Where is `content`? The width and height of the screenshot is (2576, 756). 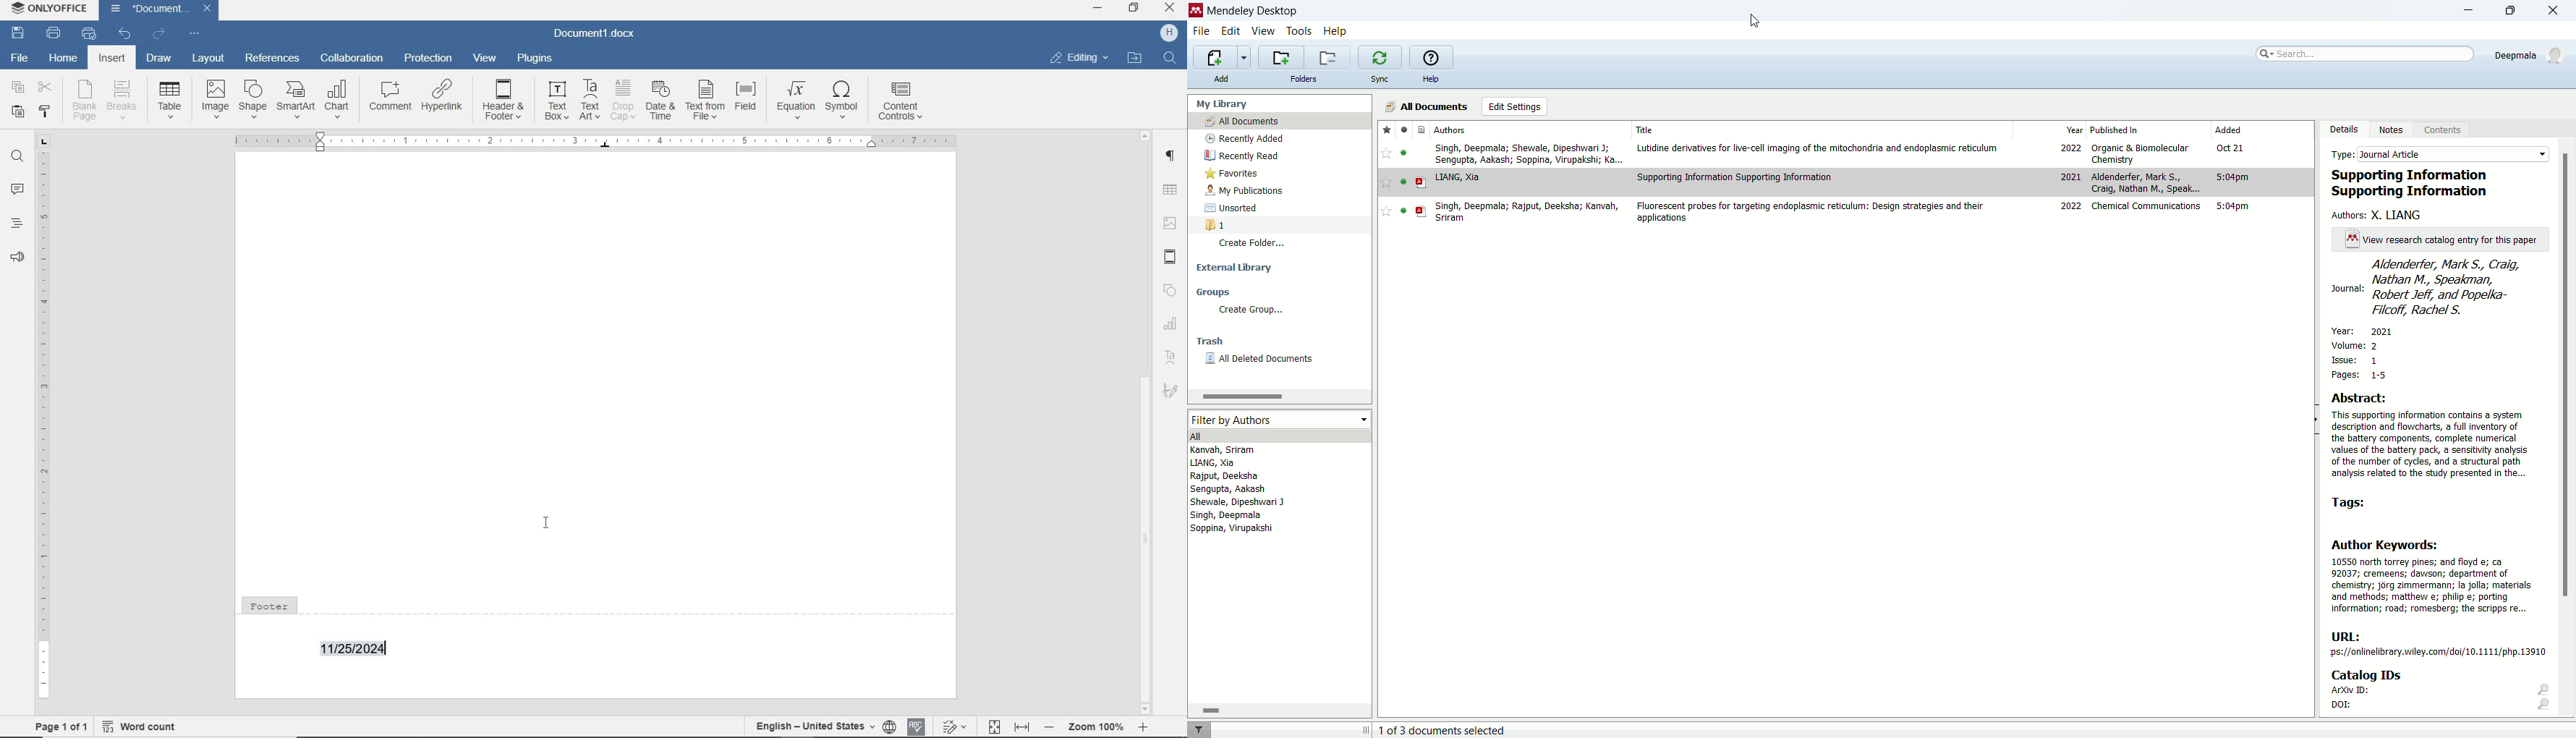
content is located at coordinates (2447, 132).